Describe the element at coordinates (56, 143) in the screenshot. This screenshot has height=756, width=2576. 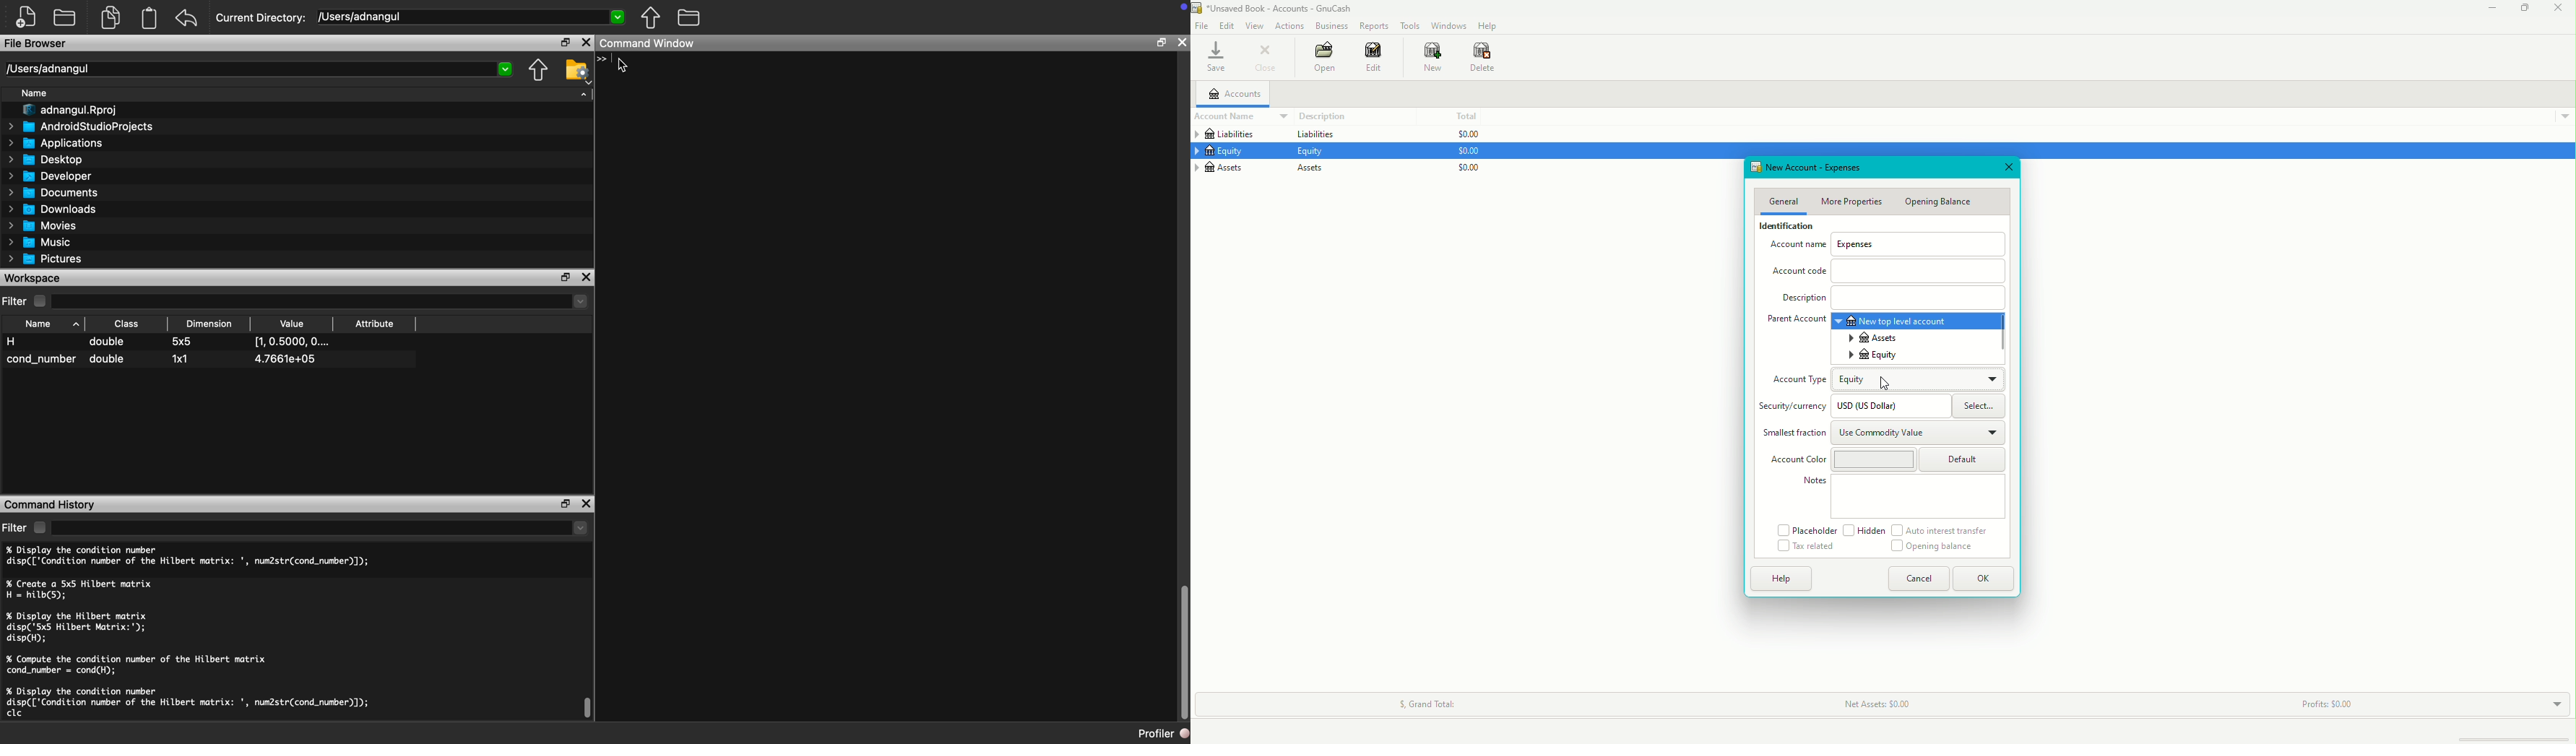
I see `Applications` at that location.